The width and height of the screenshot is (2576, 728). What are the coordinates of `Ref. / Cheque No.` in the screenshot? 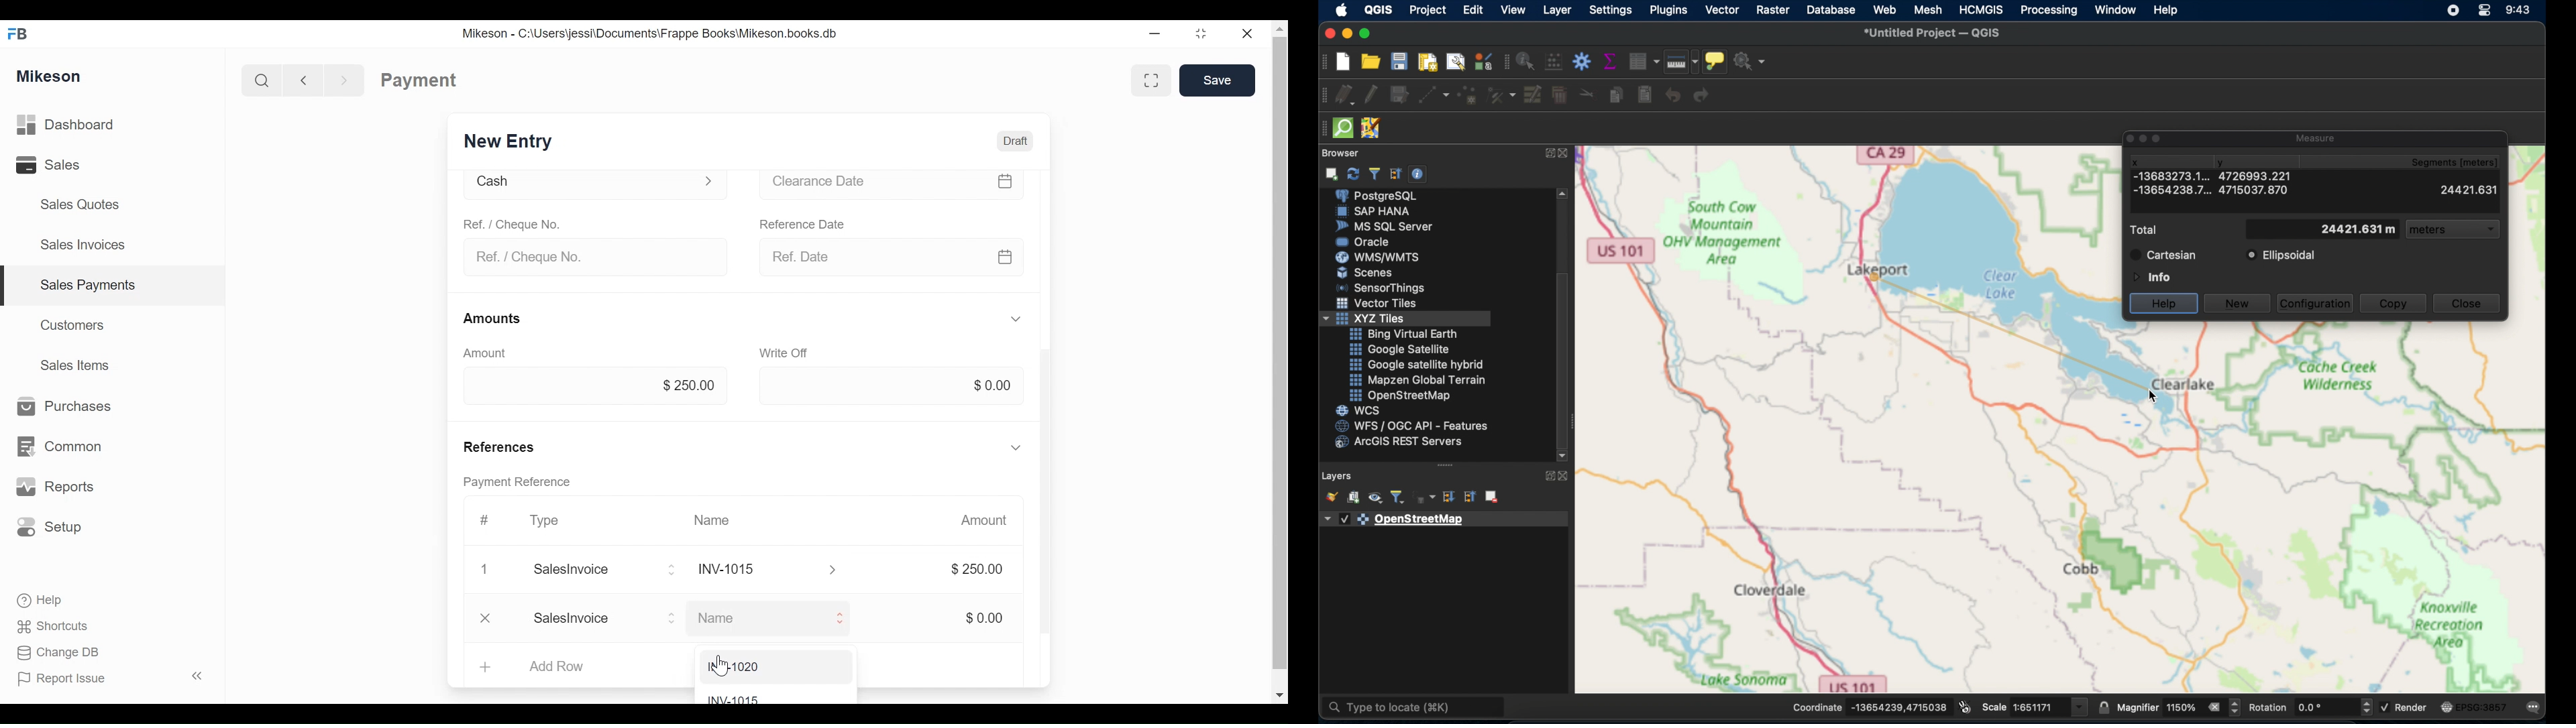 It's located at (525, 226).